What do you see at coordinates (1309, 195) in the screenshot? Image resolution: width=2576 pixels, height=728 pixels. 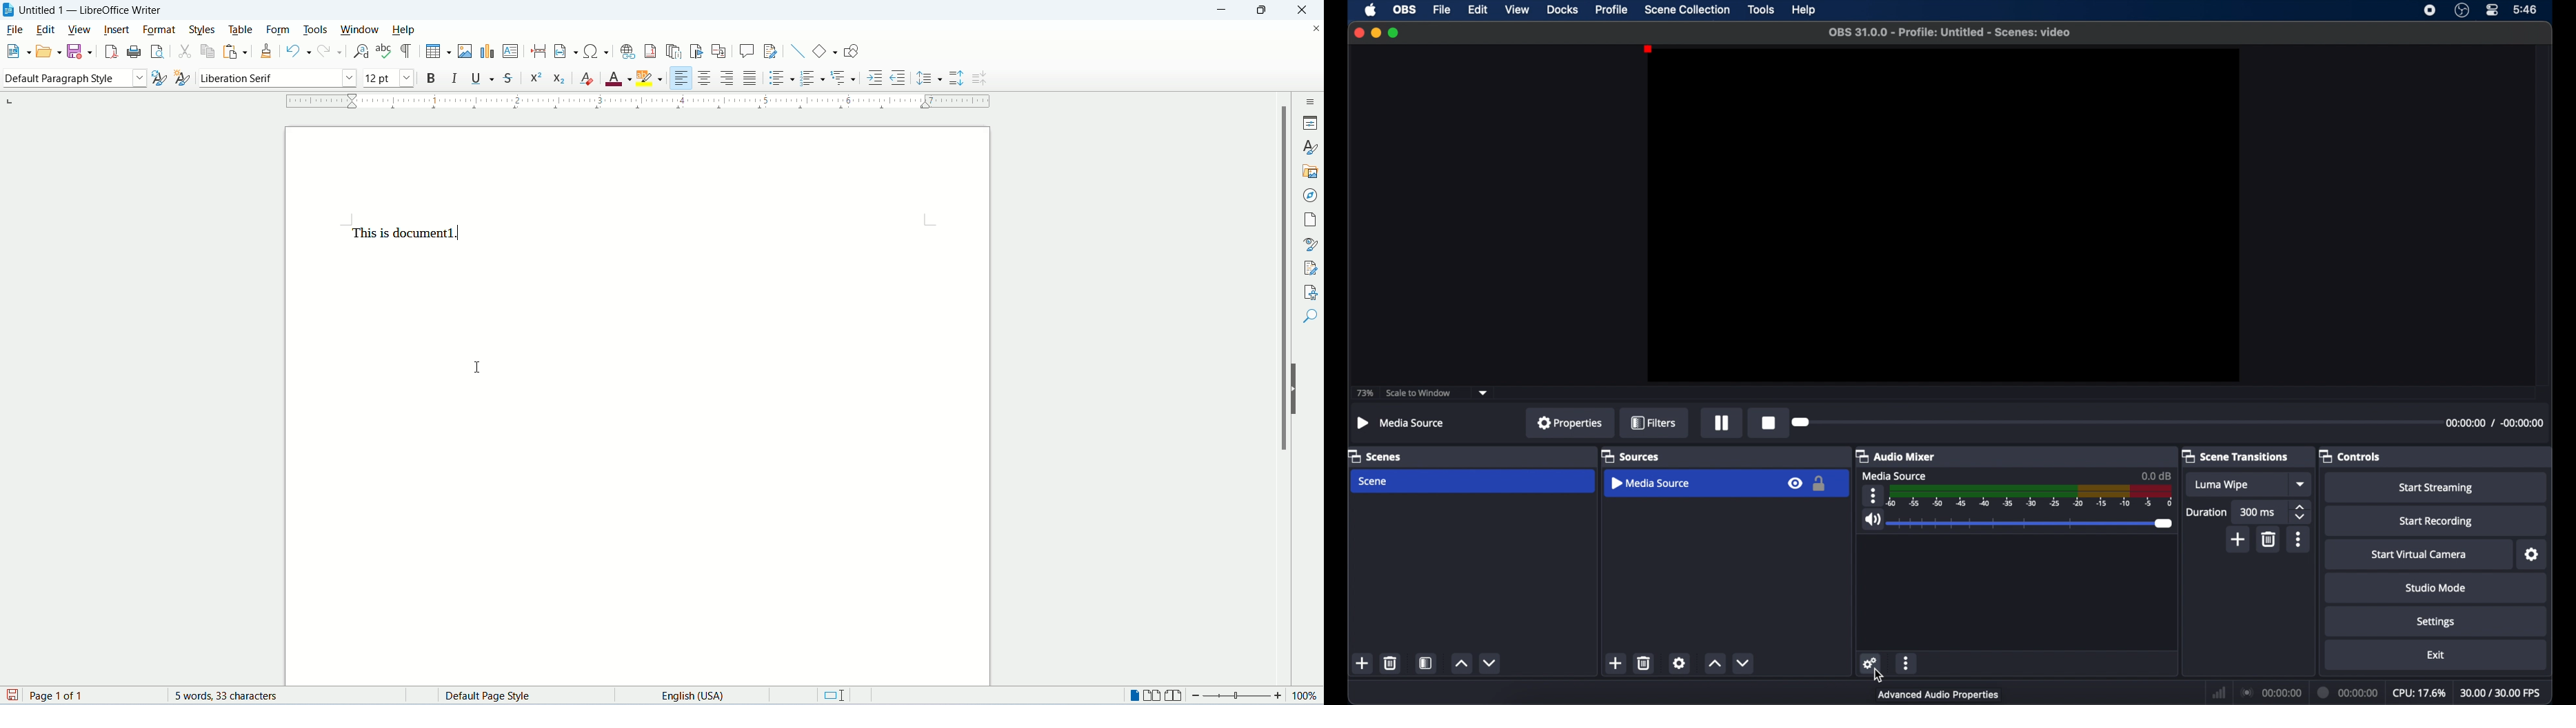 I see `navigator` at bounding box center [1309, 195].